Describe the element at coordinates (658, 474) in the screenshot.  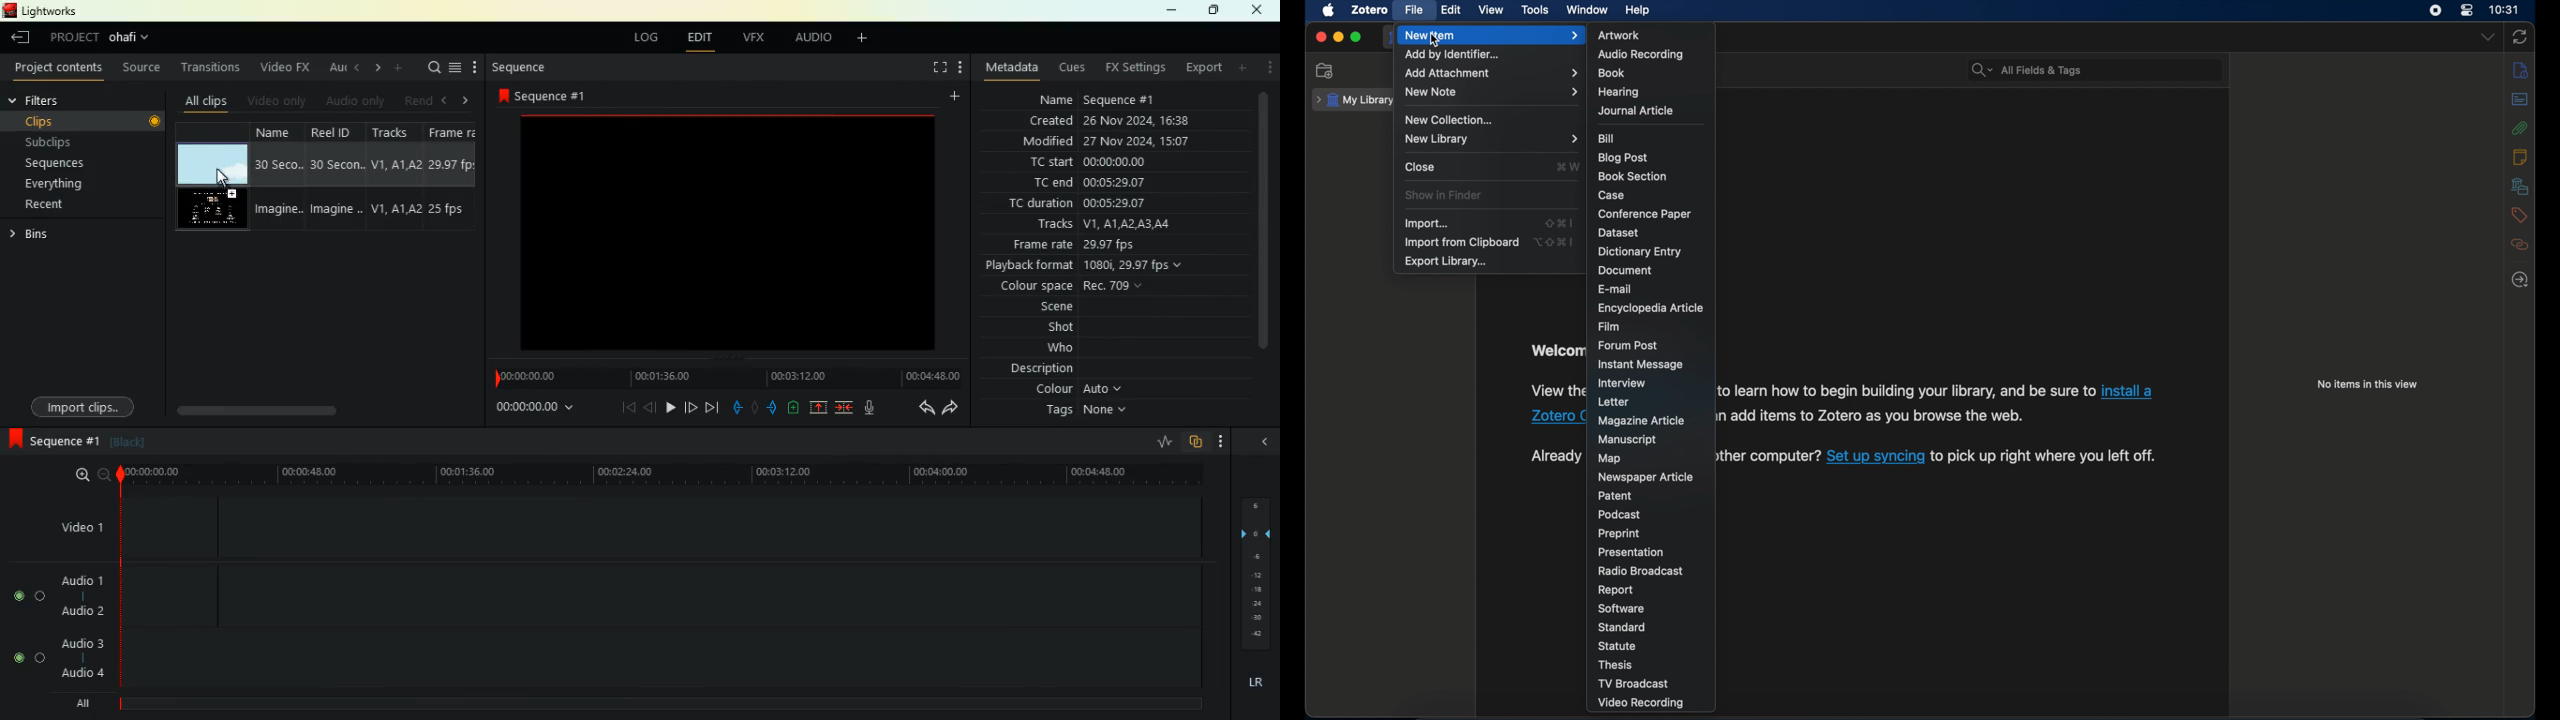
I see `timeline` at that location.